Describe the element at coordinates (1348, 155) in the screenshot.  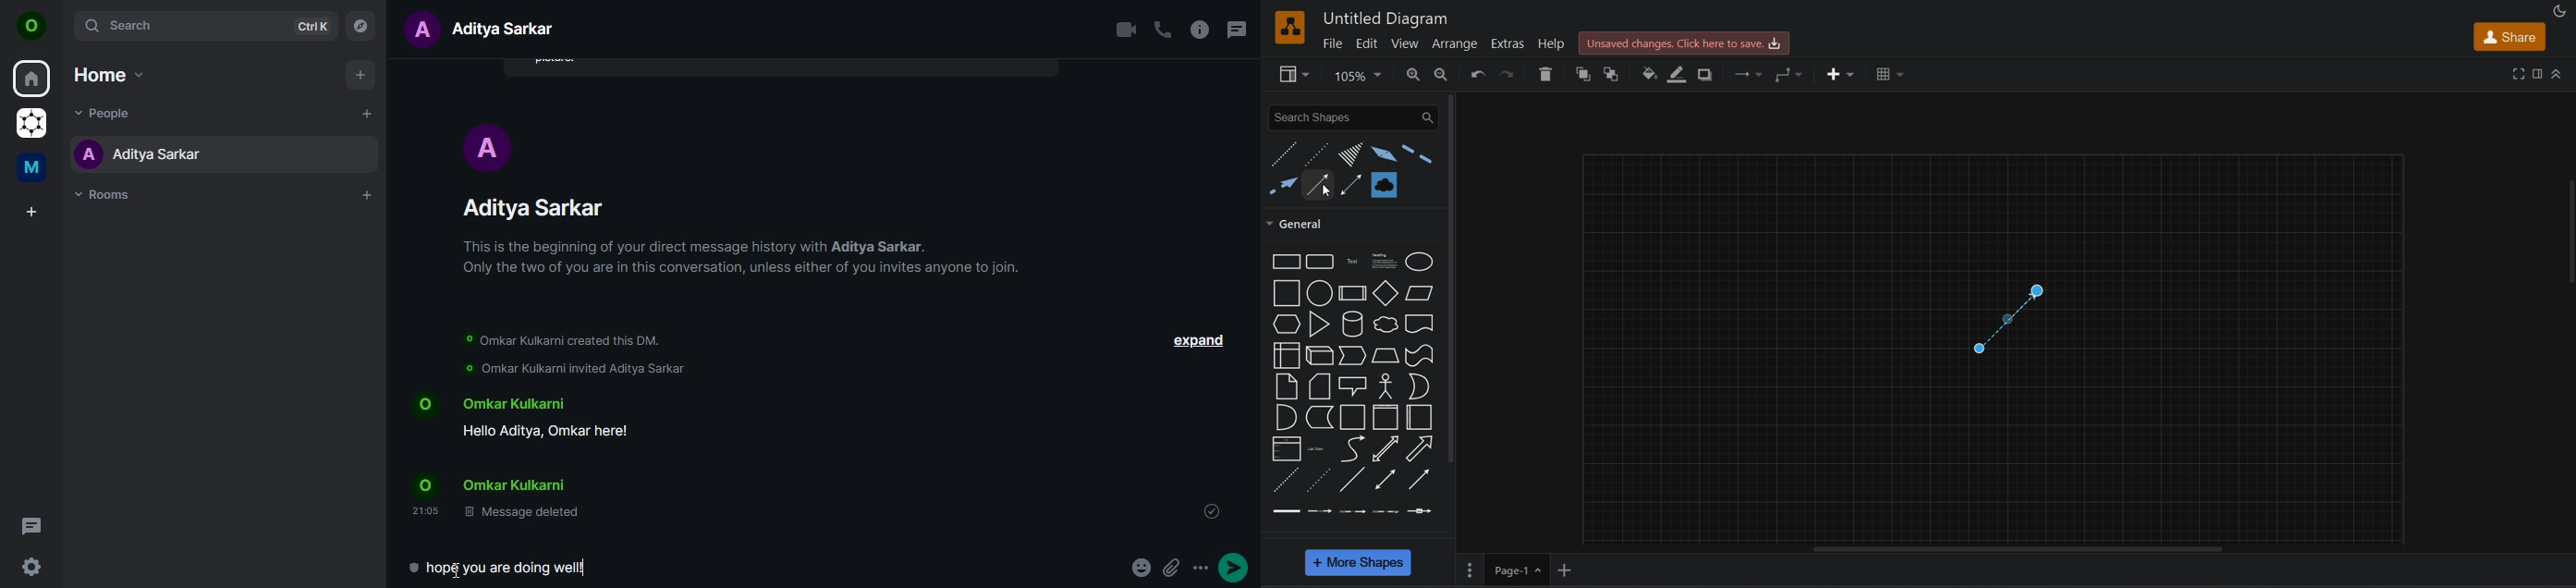
I see `dotted triangle` at that location.